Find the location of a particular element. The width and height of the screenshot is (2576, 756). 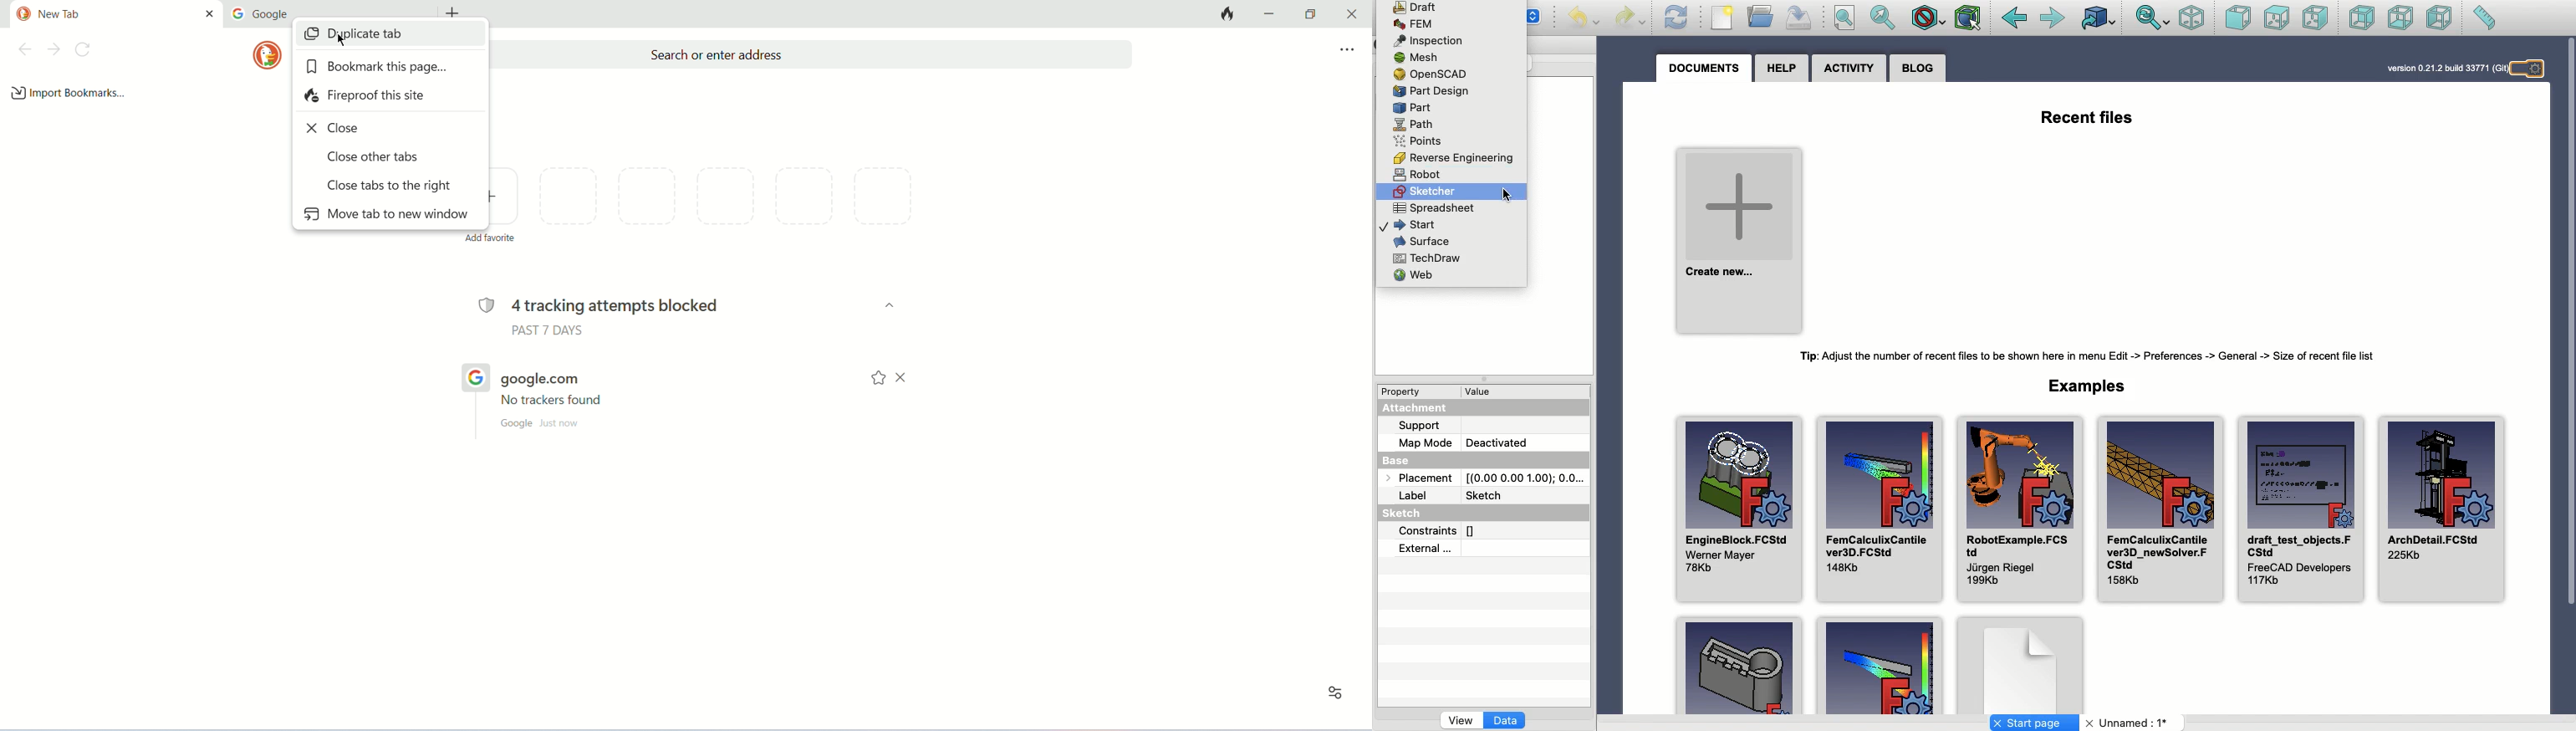

back is located at coordinates (25, 49).